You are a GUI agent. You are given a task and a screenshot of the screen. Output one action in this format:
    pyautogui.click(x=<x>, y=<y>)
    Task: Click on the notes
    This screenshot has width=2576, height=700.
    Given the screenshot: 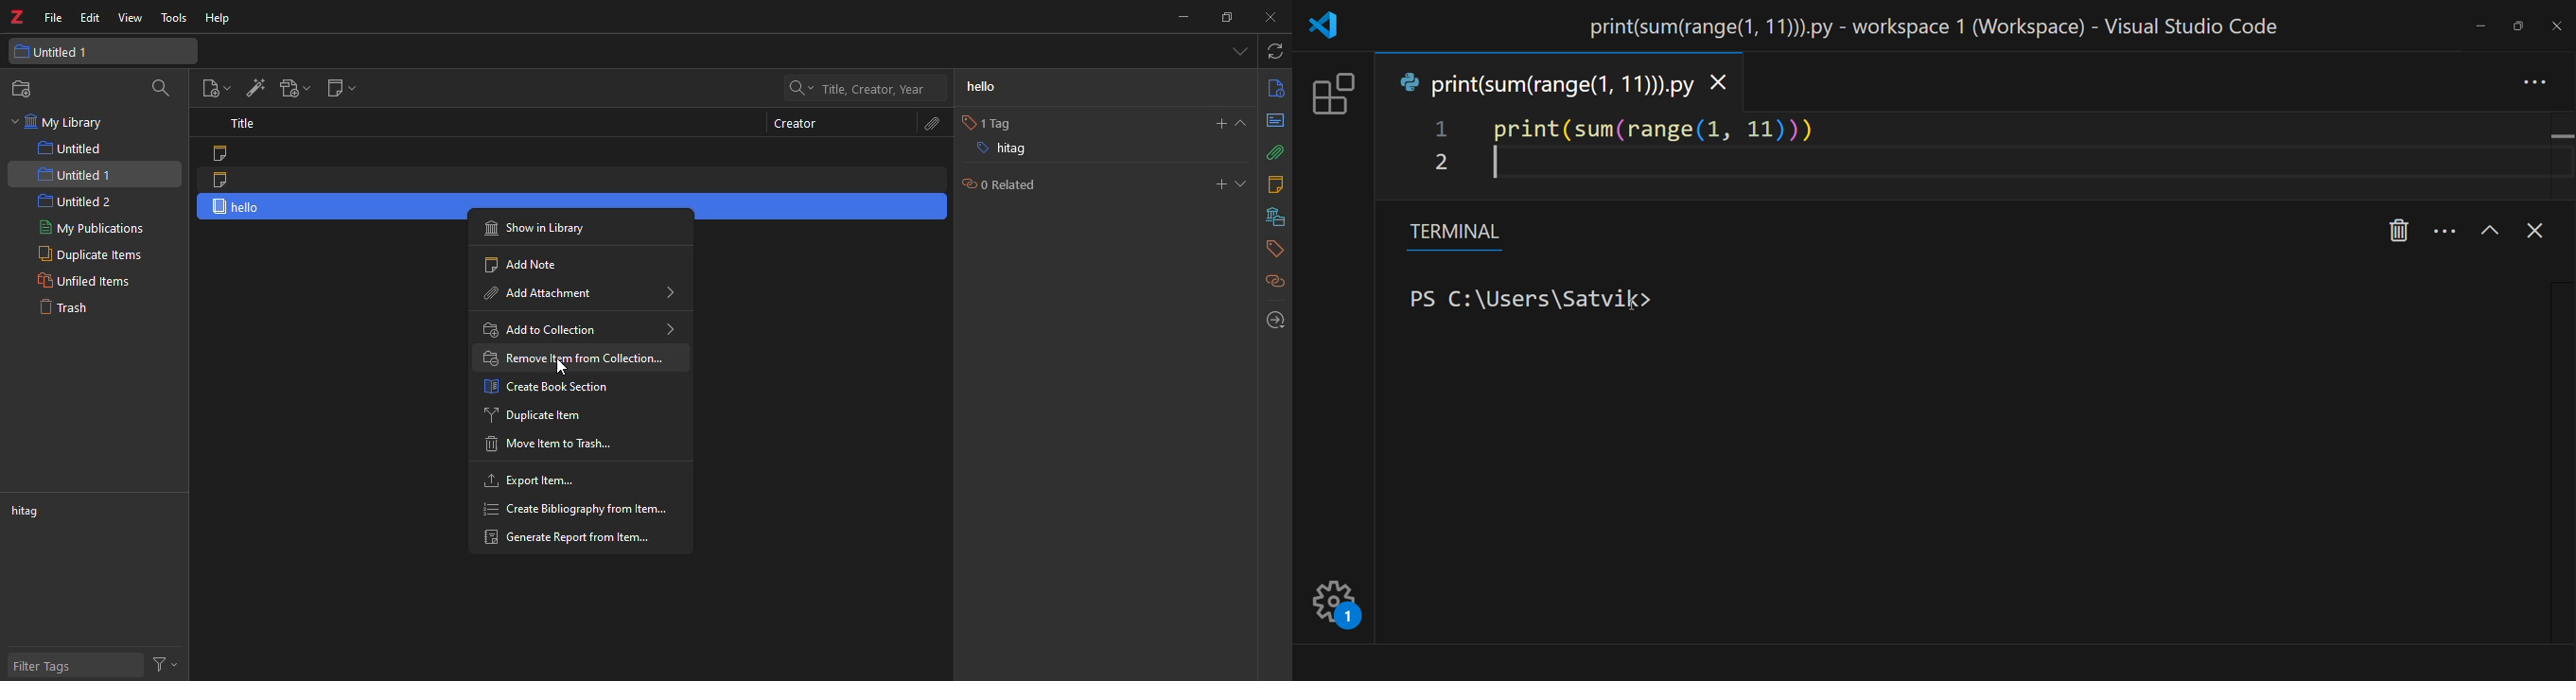 What is the action you would take?
    pyautogui.click(x=1273, y=183)
    